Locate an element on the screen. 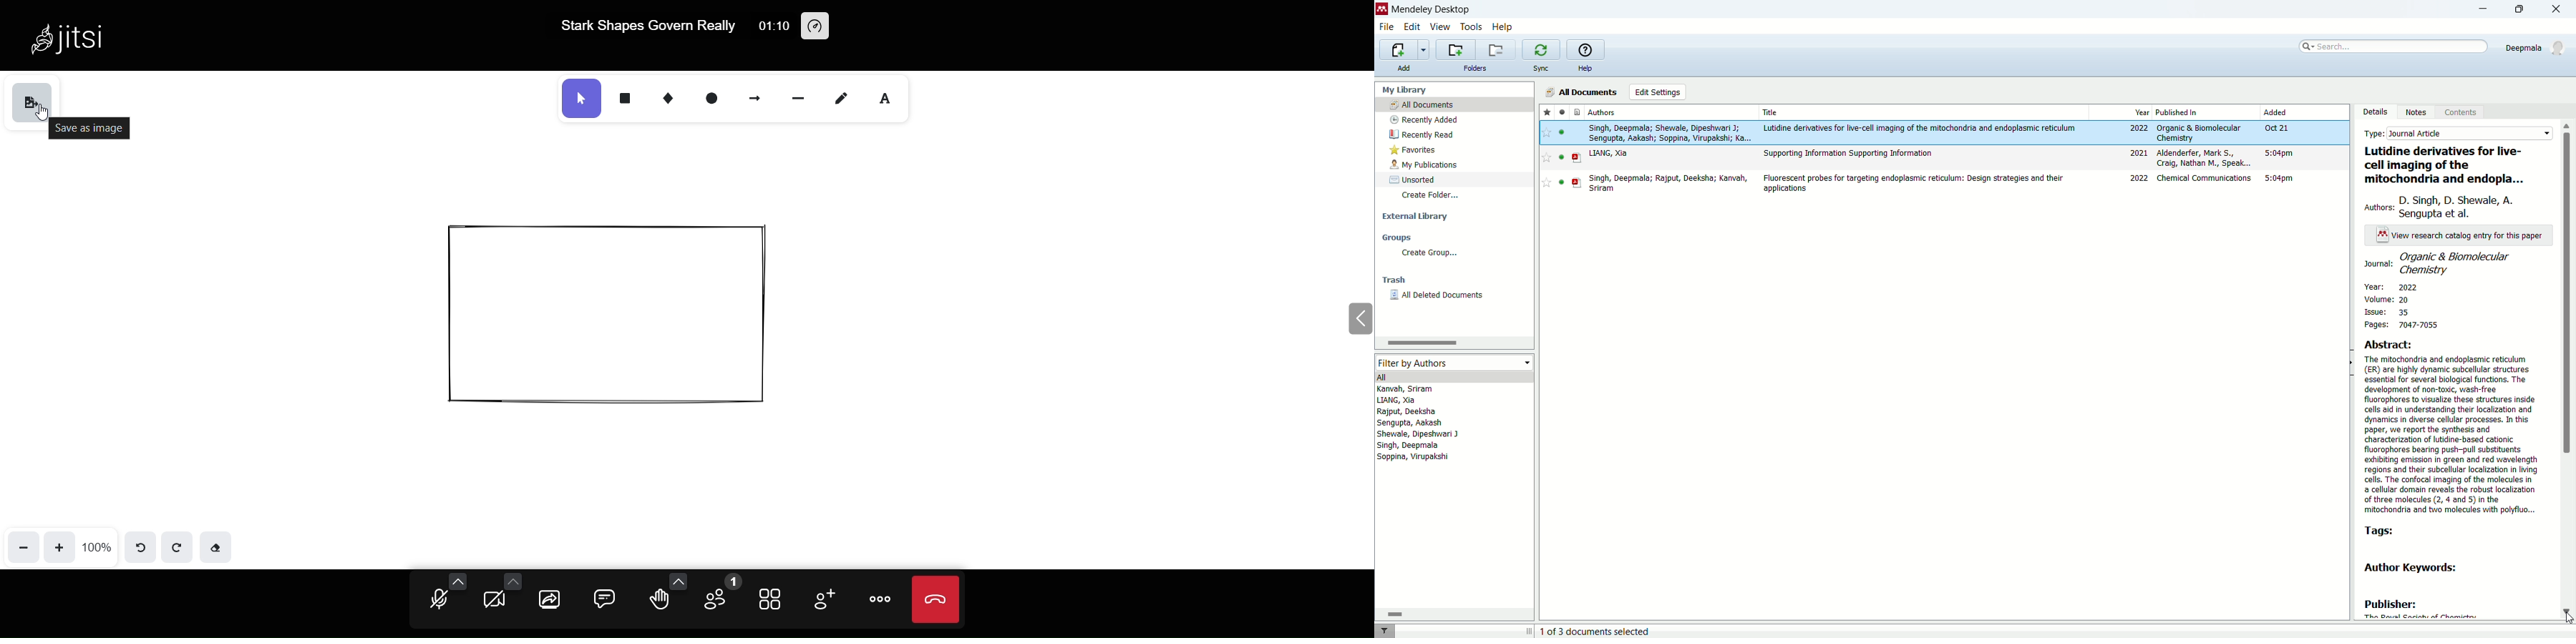 Image resolution: width=2576 pixels, height=644 pixels. groups is located at coordinates (1397, 237).